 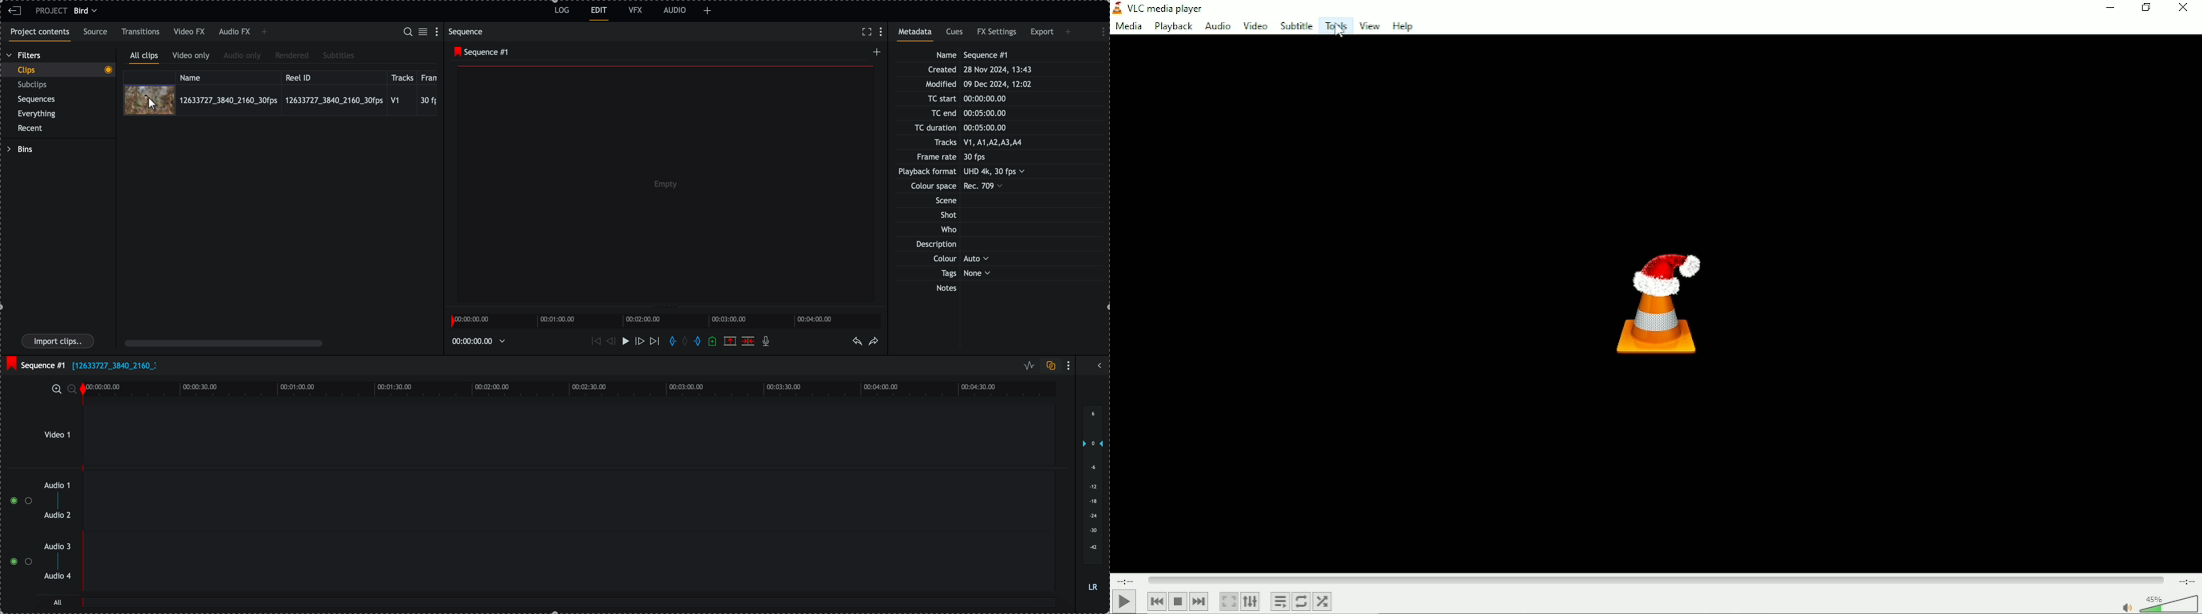 I want to click on move backward, so click(x=595, y=343).